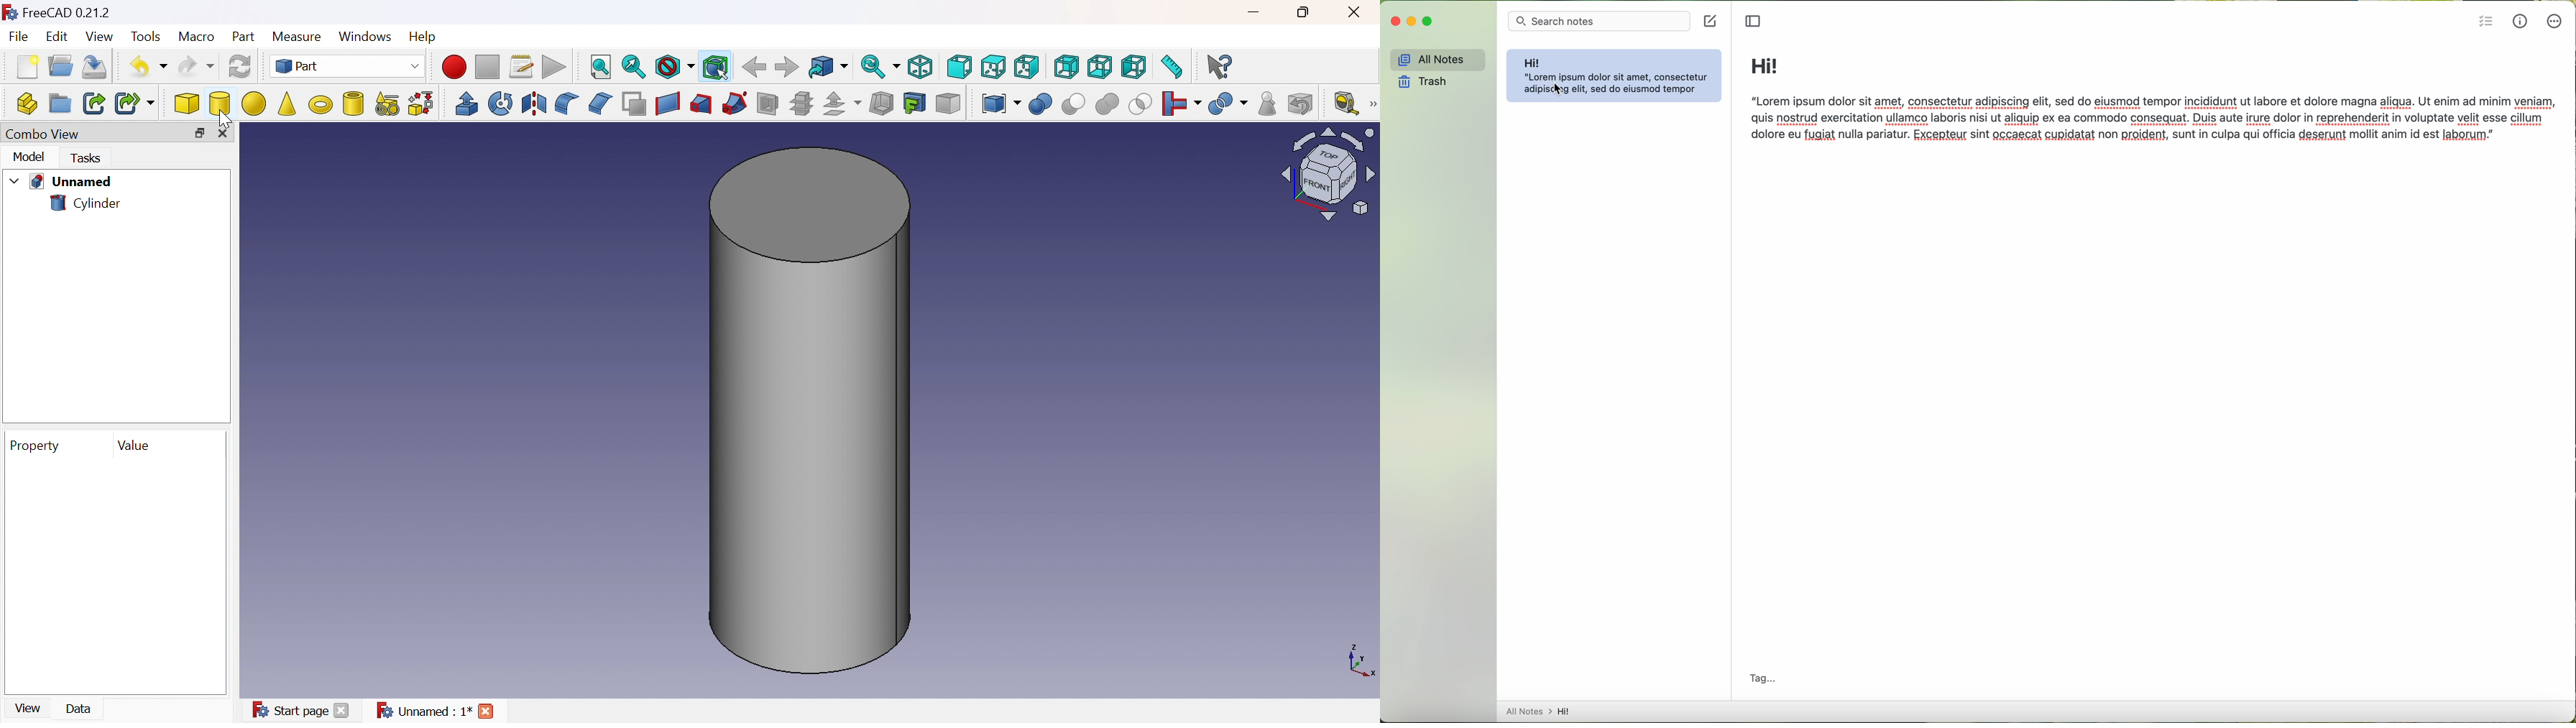 This screenshot has width=2576, height=728. Describe the element at coordinates (635, 68) in the screenshot. I see `Fit selection` at that location.